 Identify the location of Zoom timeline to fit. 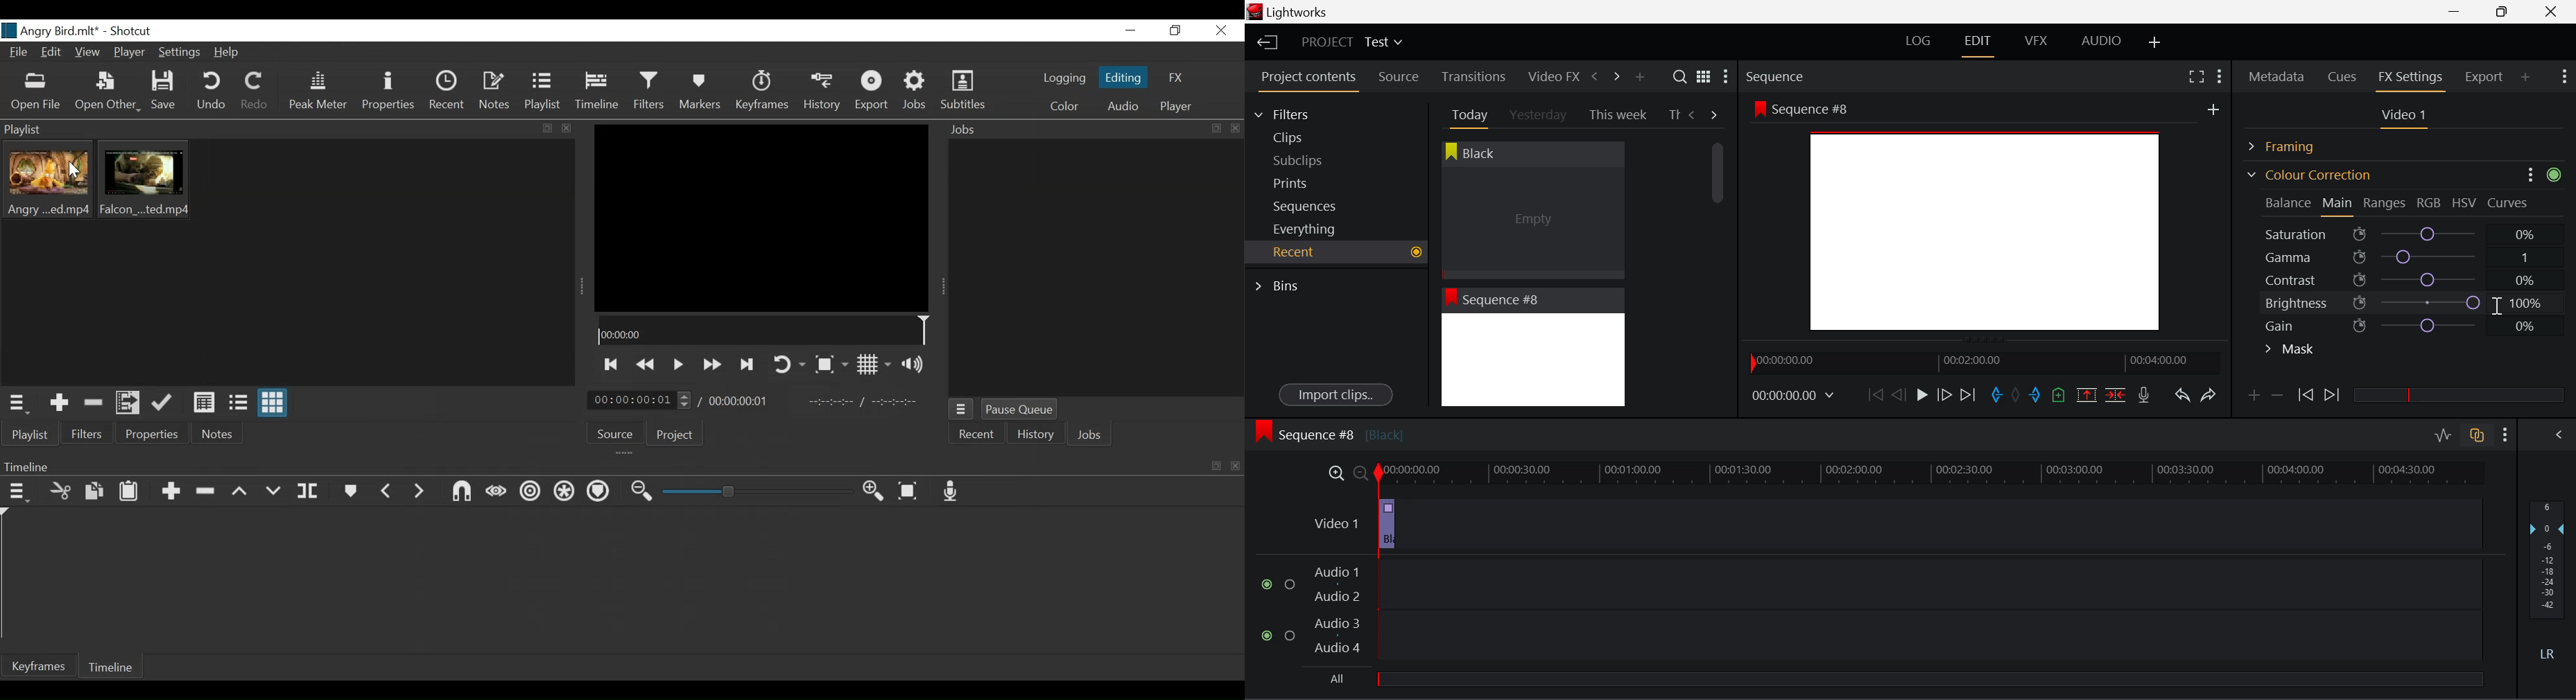
(909, 491).